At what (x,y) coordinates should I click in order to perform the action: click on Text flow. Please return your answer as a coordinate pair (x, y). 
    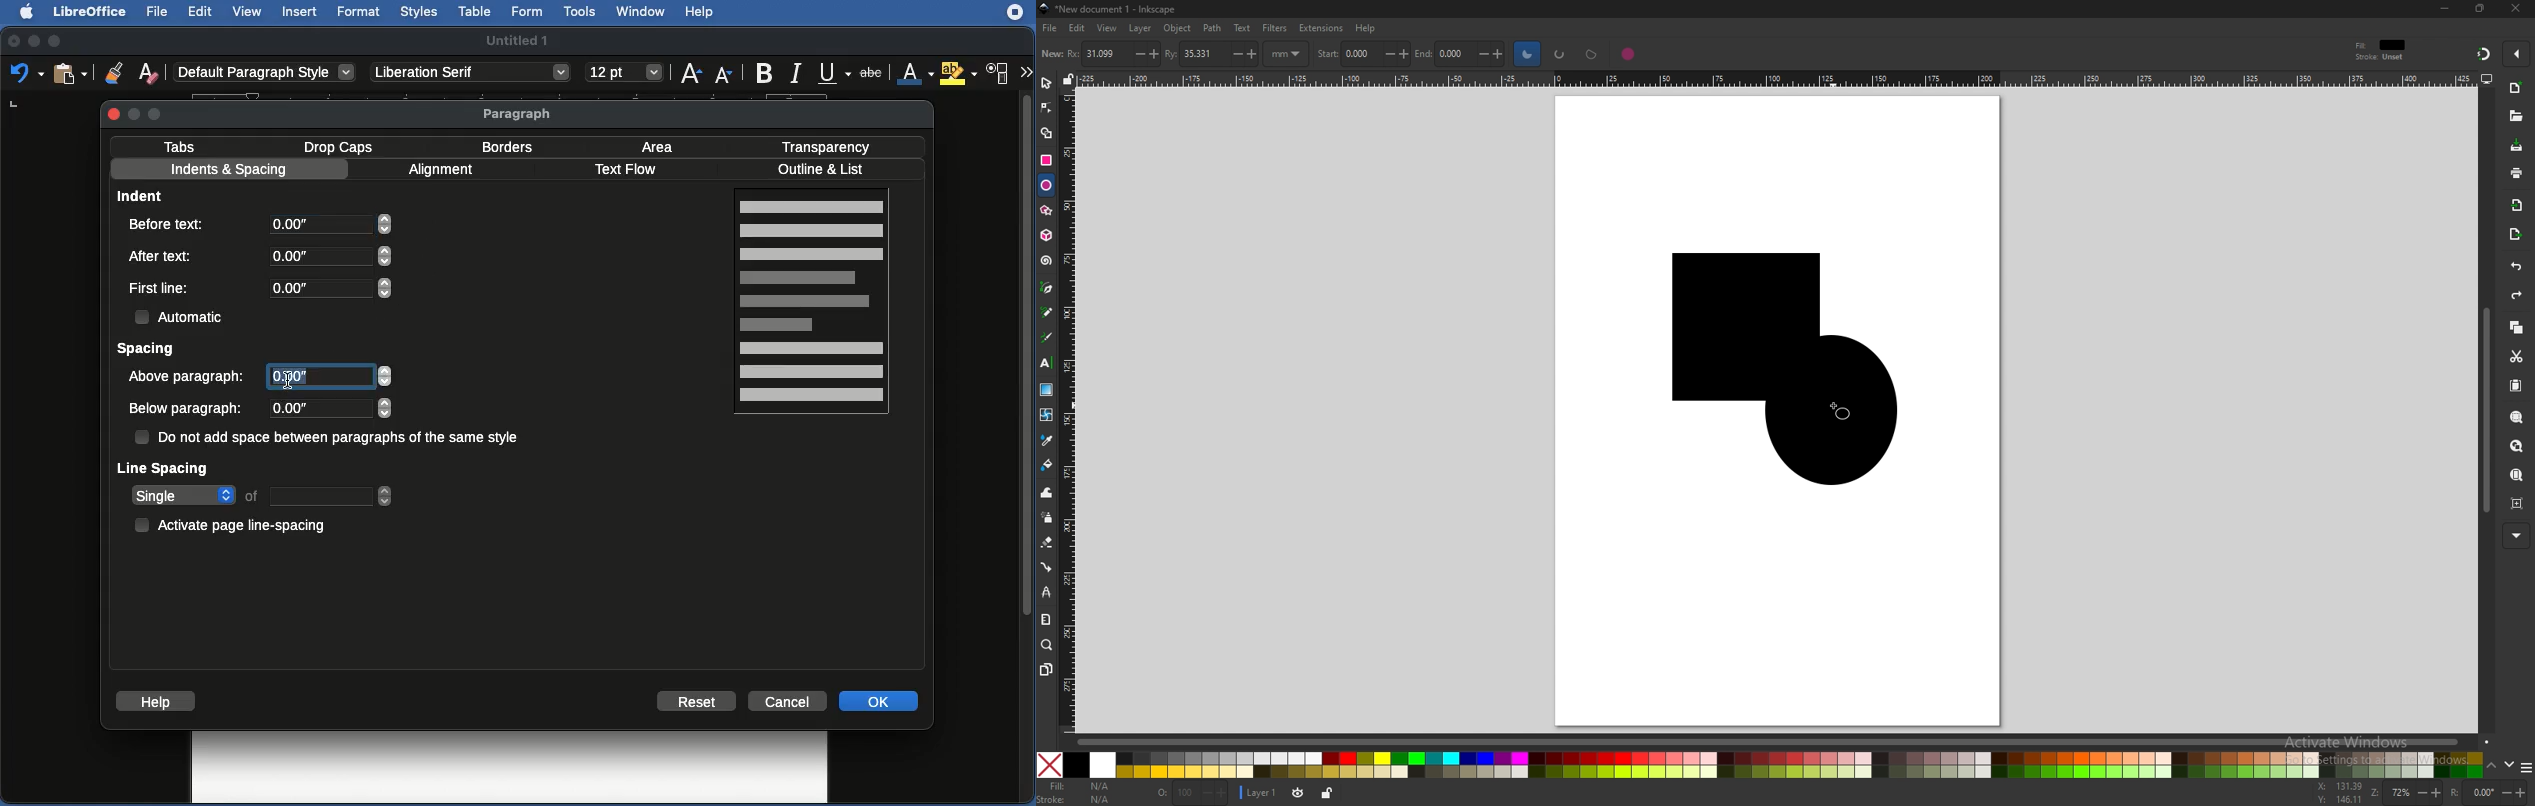
    Looking at the image, I should click on (625, 171).